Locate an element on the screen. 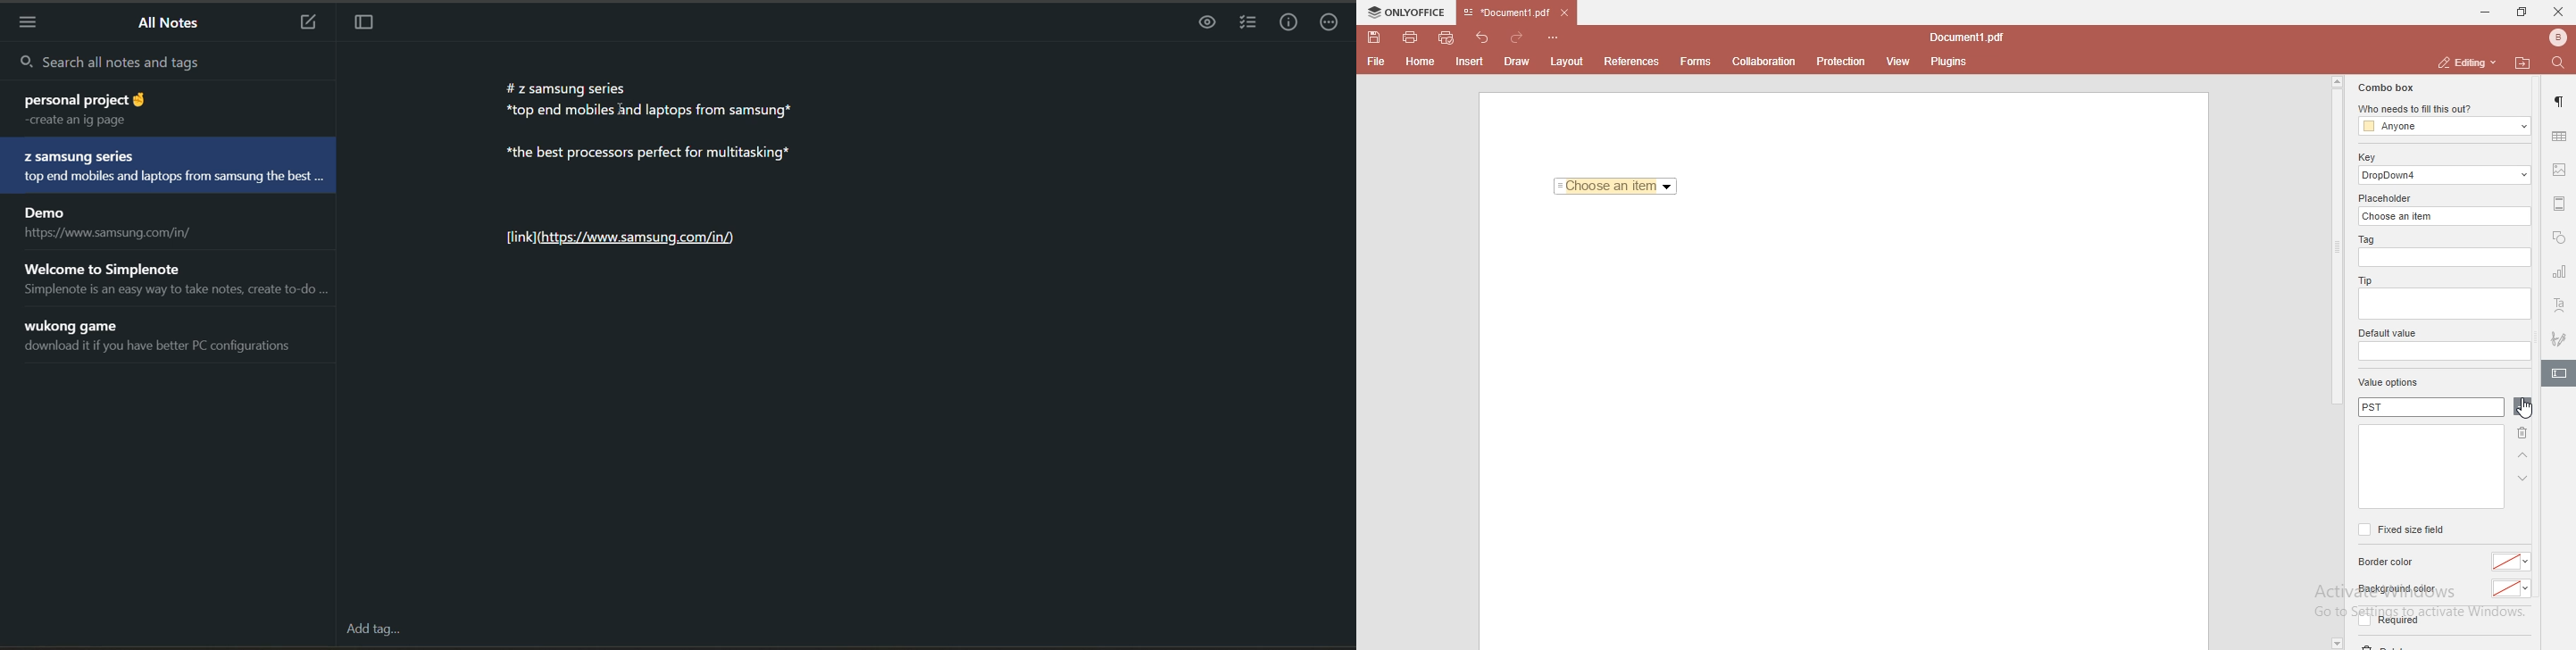 Image resolution: width=2576 pixels, height=672 pixels. customise quick access toolbar is located at coordinates (1556, 37).